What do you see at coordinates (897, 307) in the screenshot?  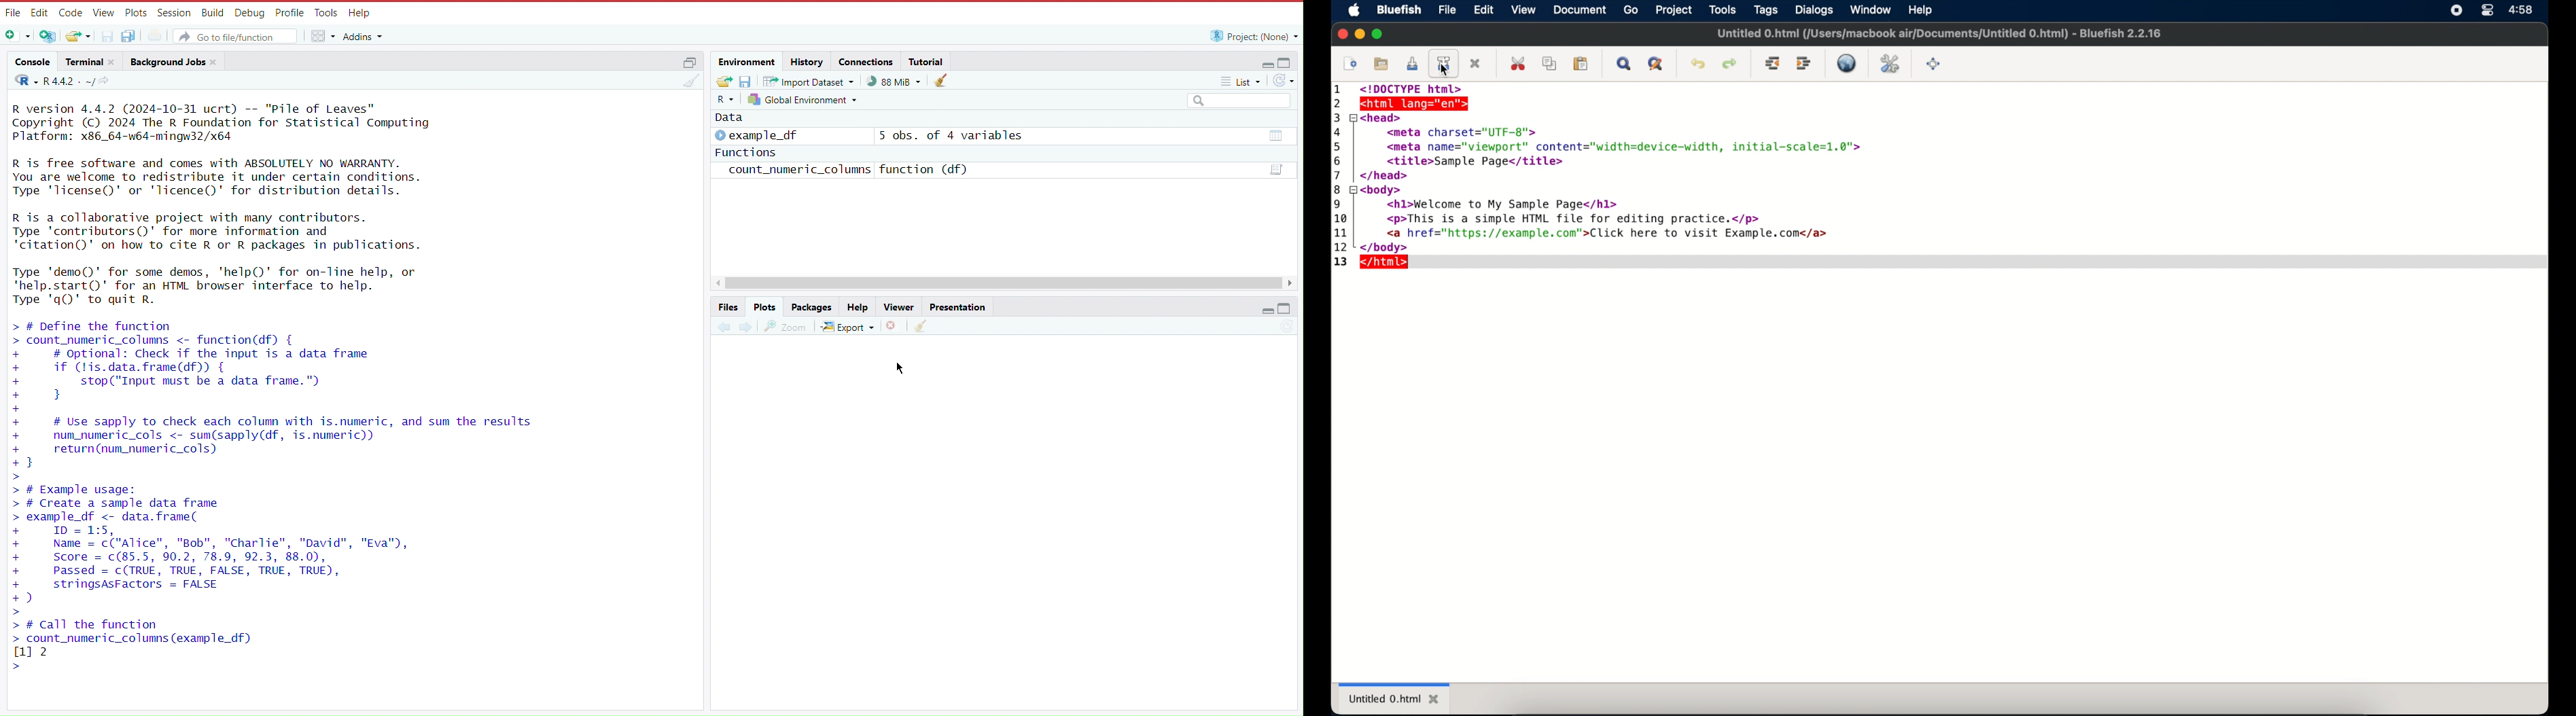 I see `Viewer` at bounding box center [897, 307].